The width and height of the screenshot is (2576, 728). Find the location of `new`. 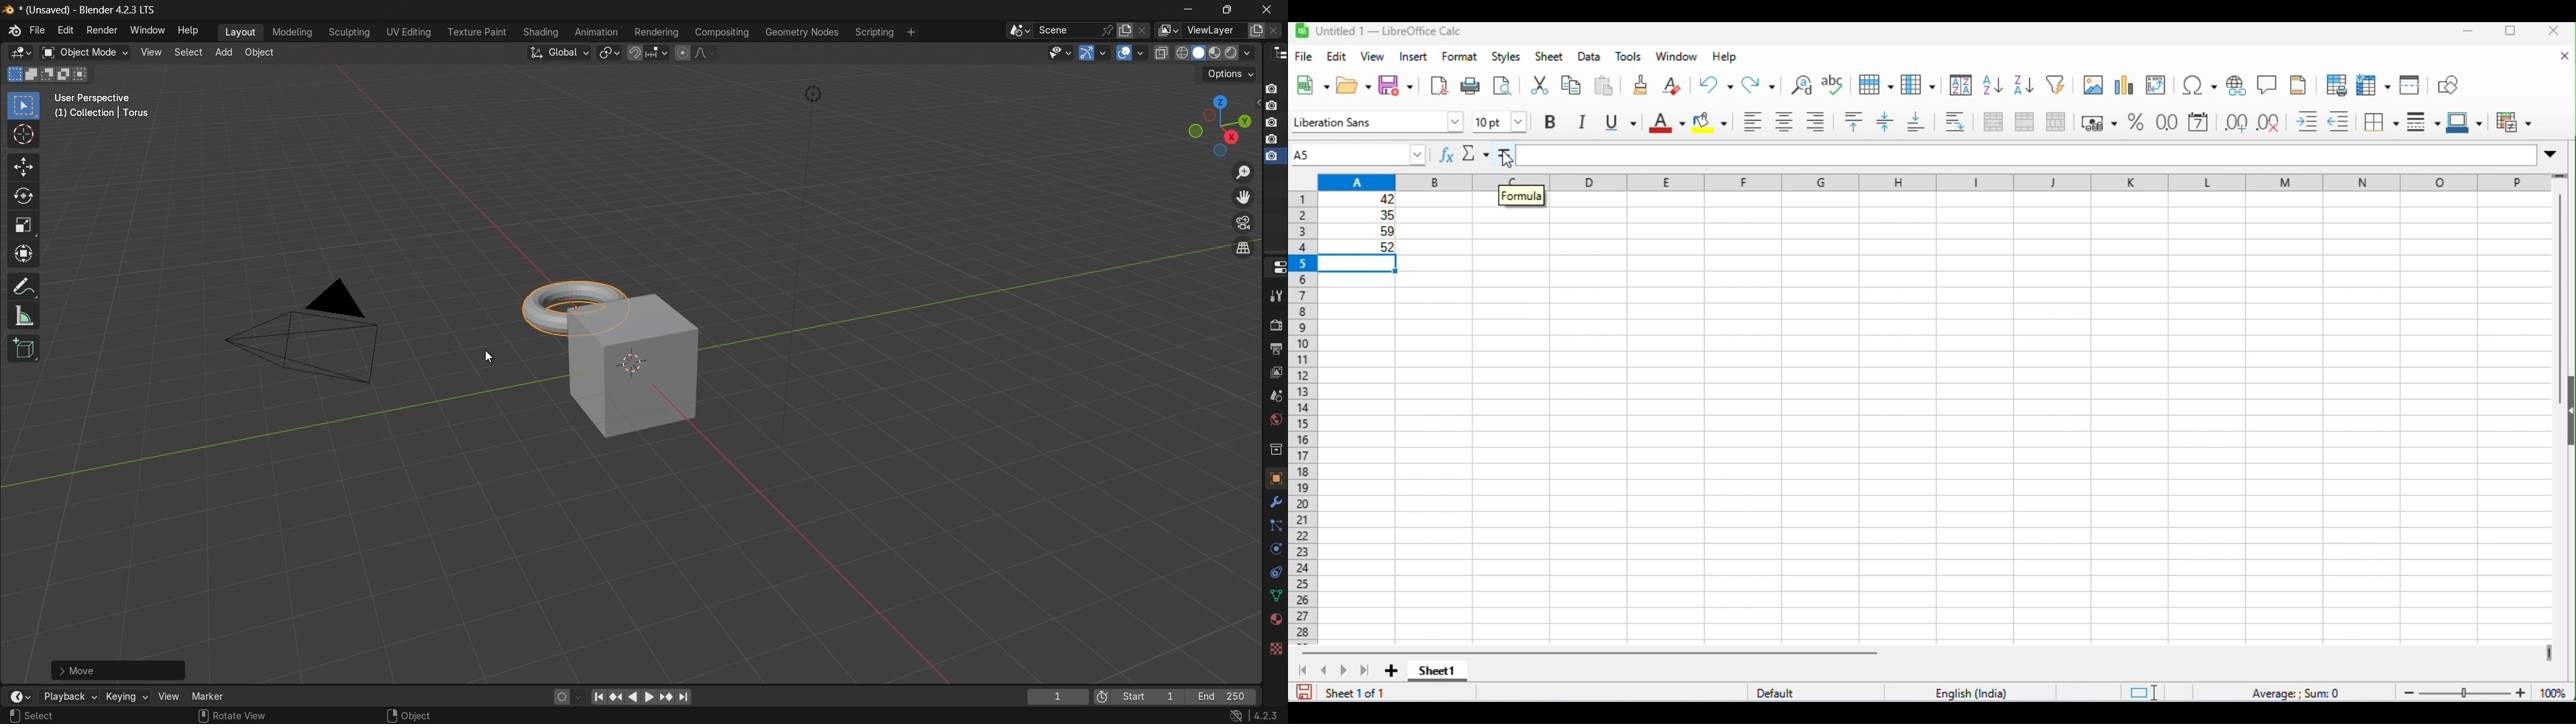

new is located at coordinates (1312, 86).